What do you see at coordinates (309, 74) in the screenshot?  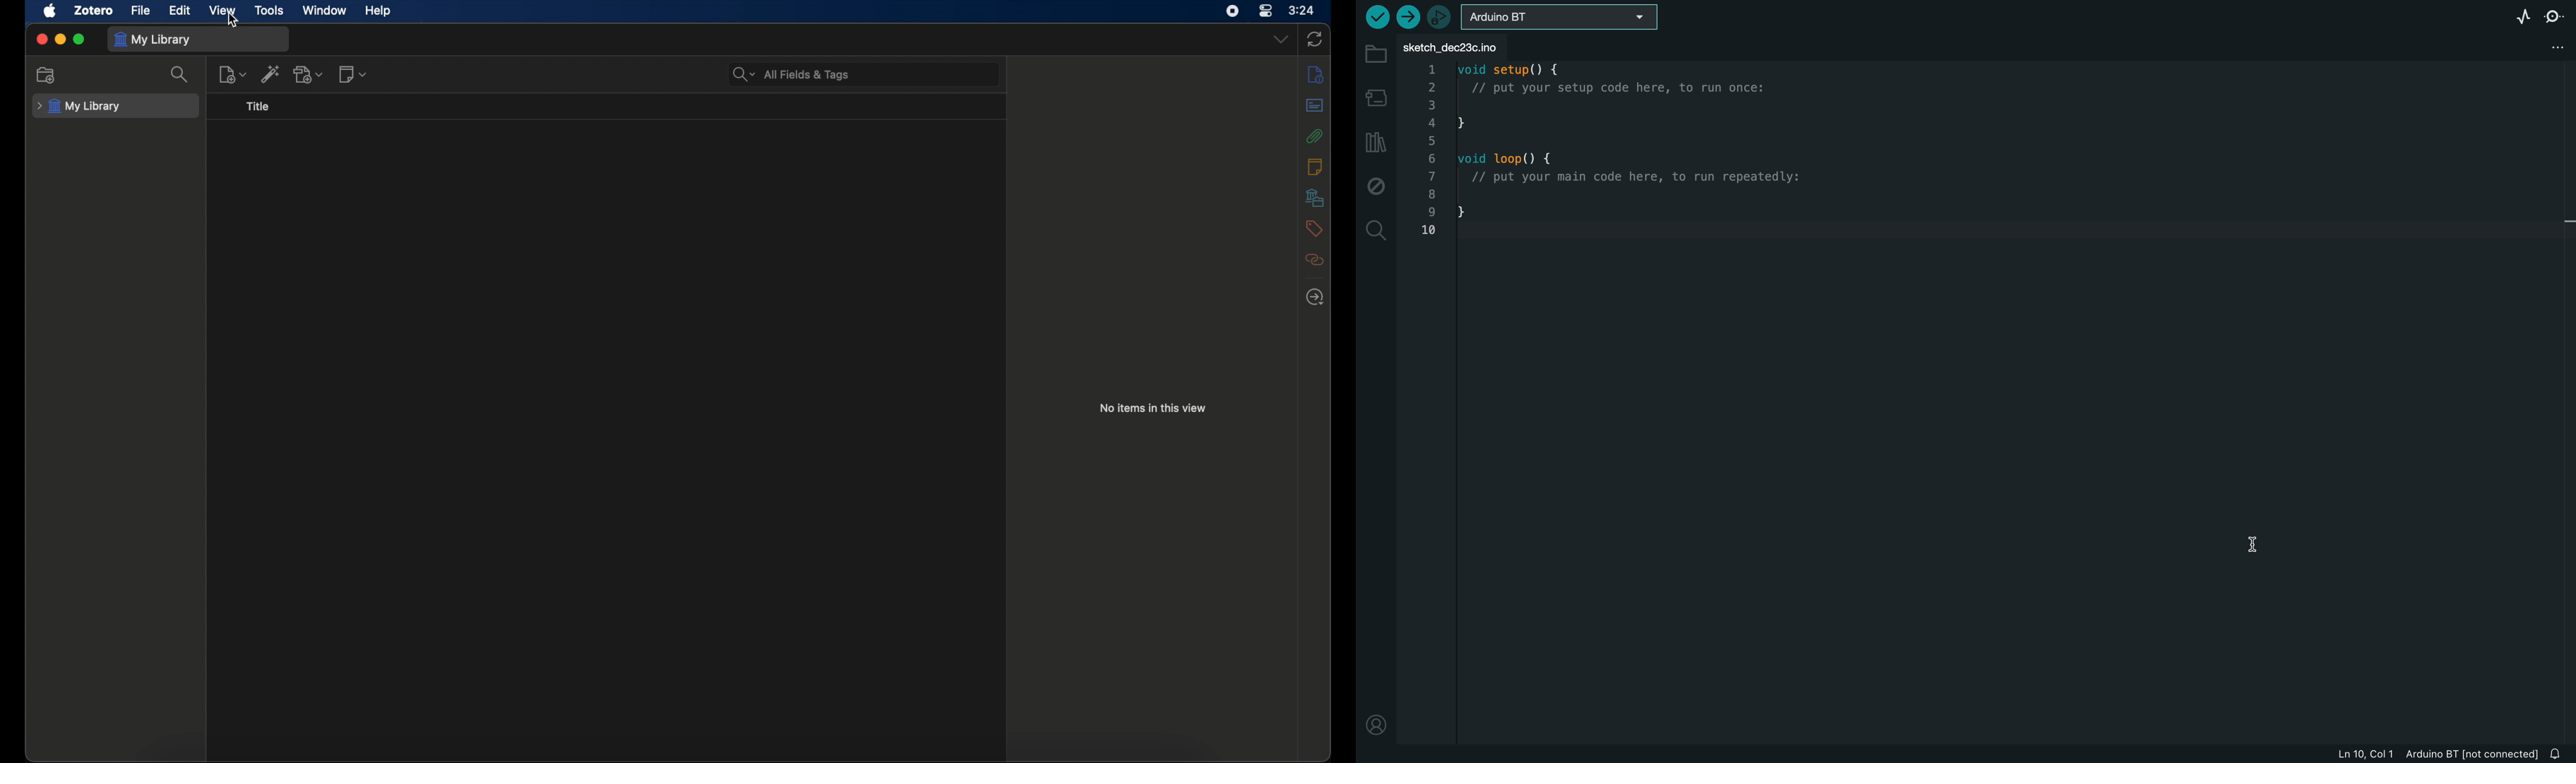 I see `add attachments` at bounding box center [309, 74].